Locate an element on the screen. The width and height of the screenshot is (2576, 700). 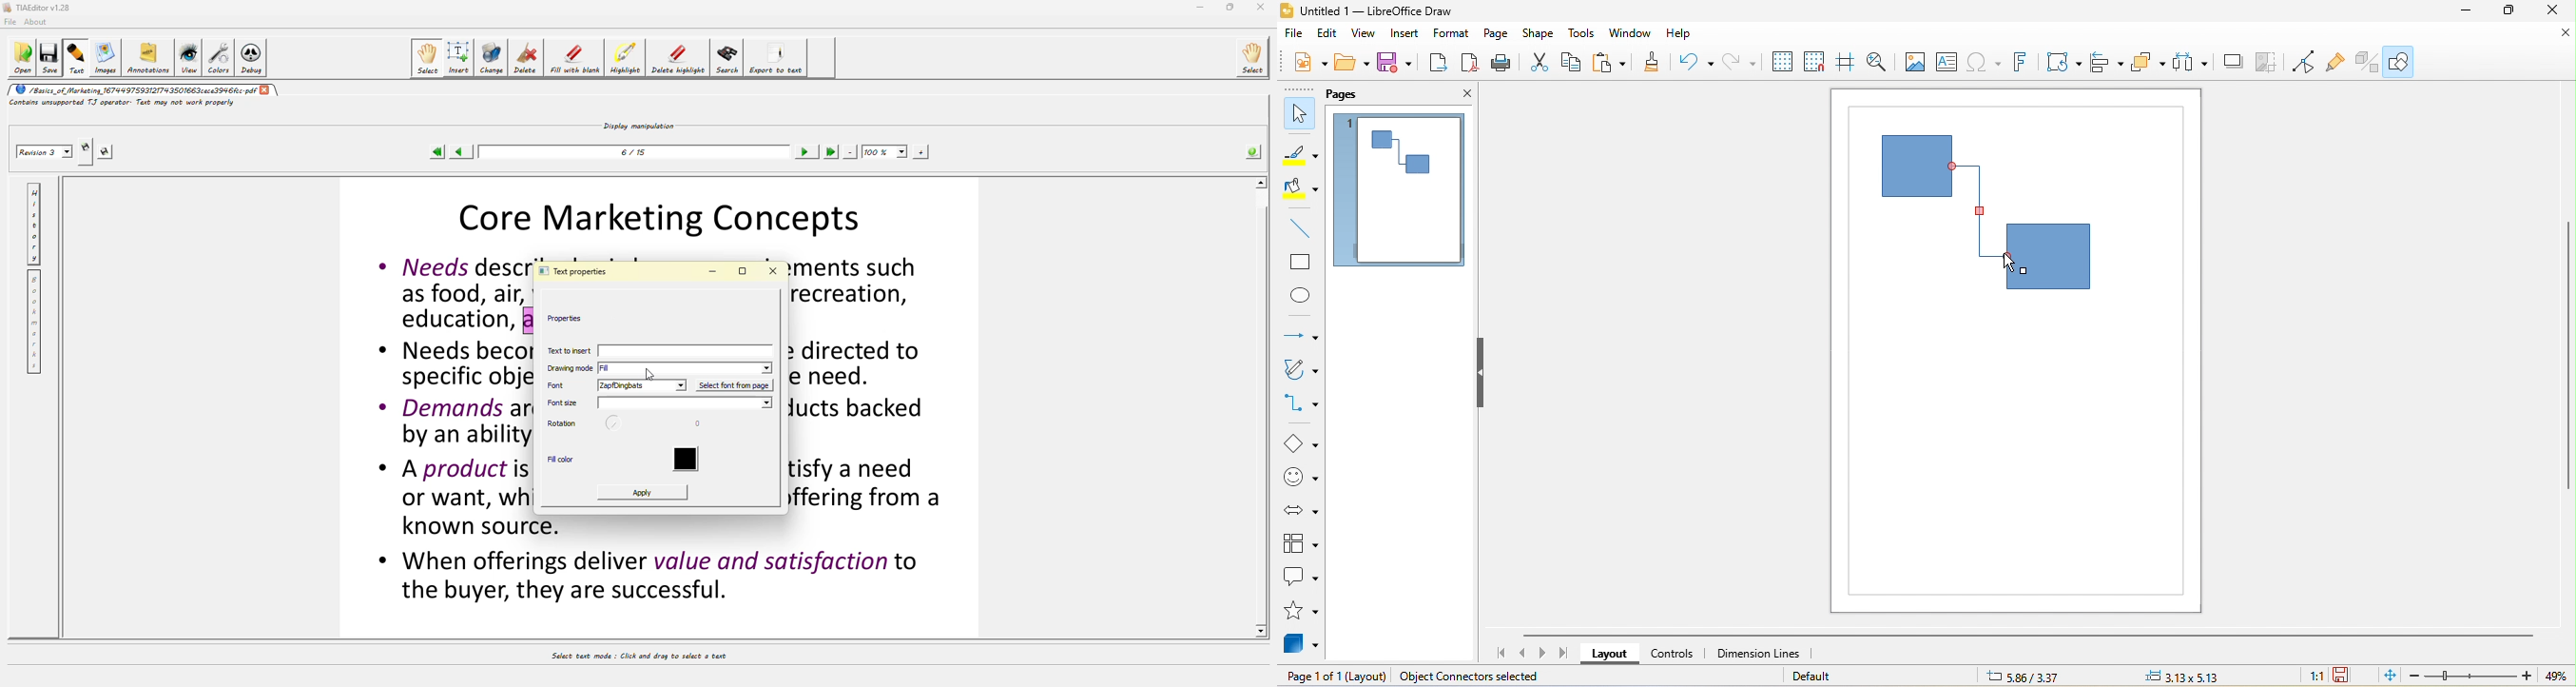
helplines while moving is located at coordinates (1849, 61).